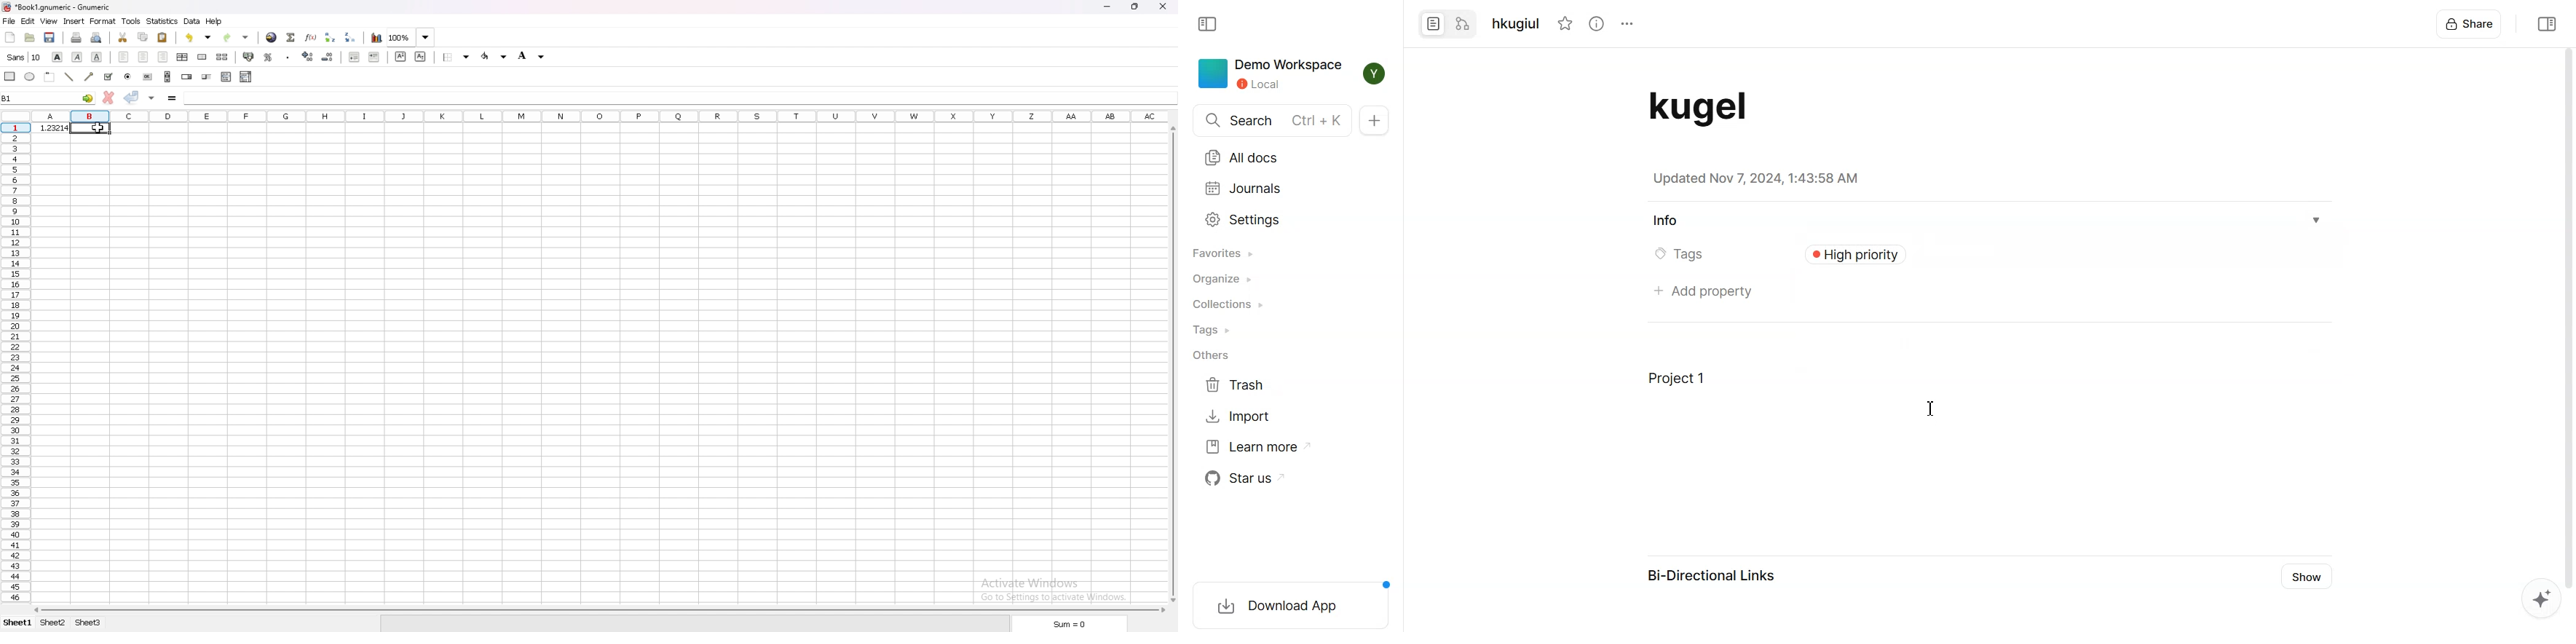 The height and width of the screenshot is (644, 2576). What do you see at coordinates (122, 37) in the screenshot?
I see `cut` at bounding box center [122, 37].